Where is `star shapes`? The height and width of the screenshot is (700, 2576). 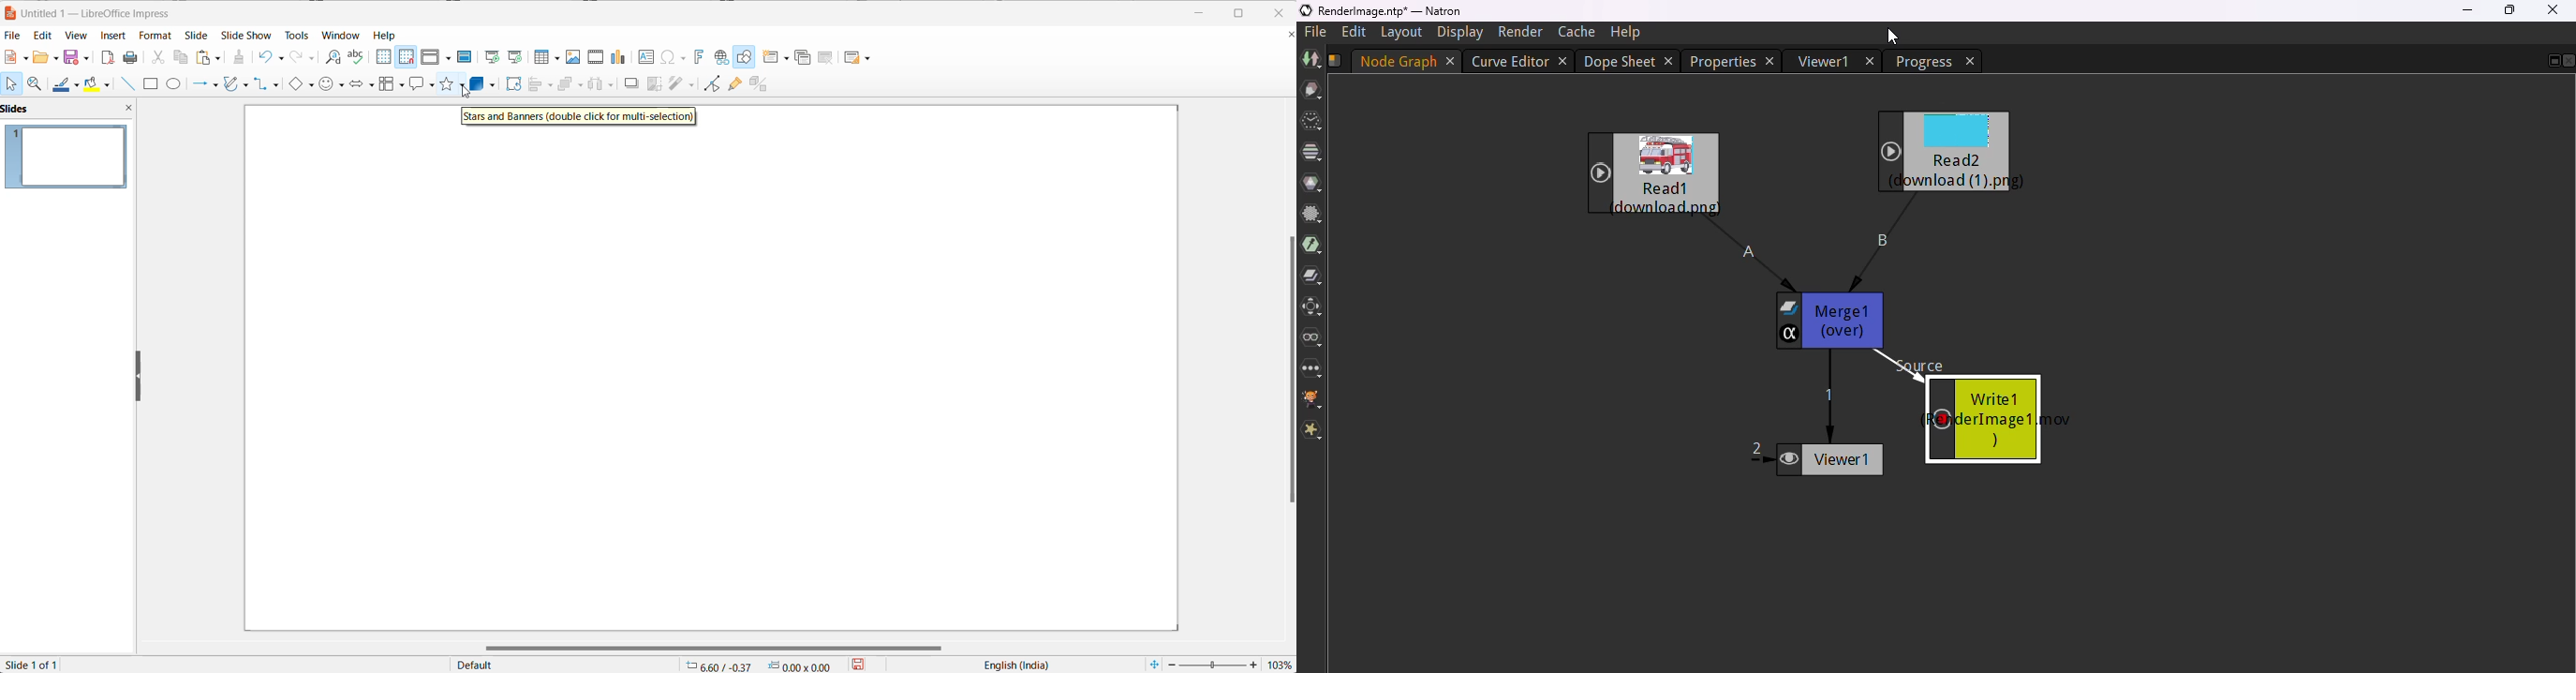 star shapes is located at coordinates (452, 86).